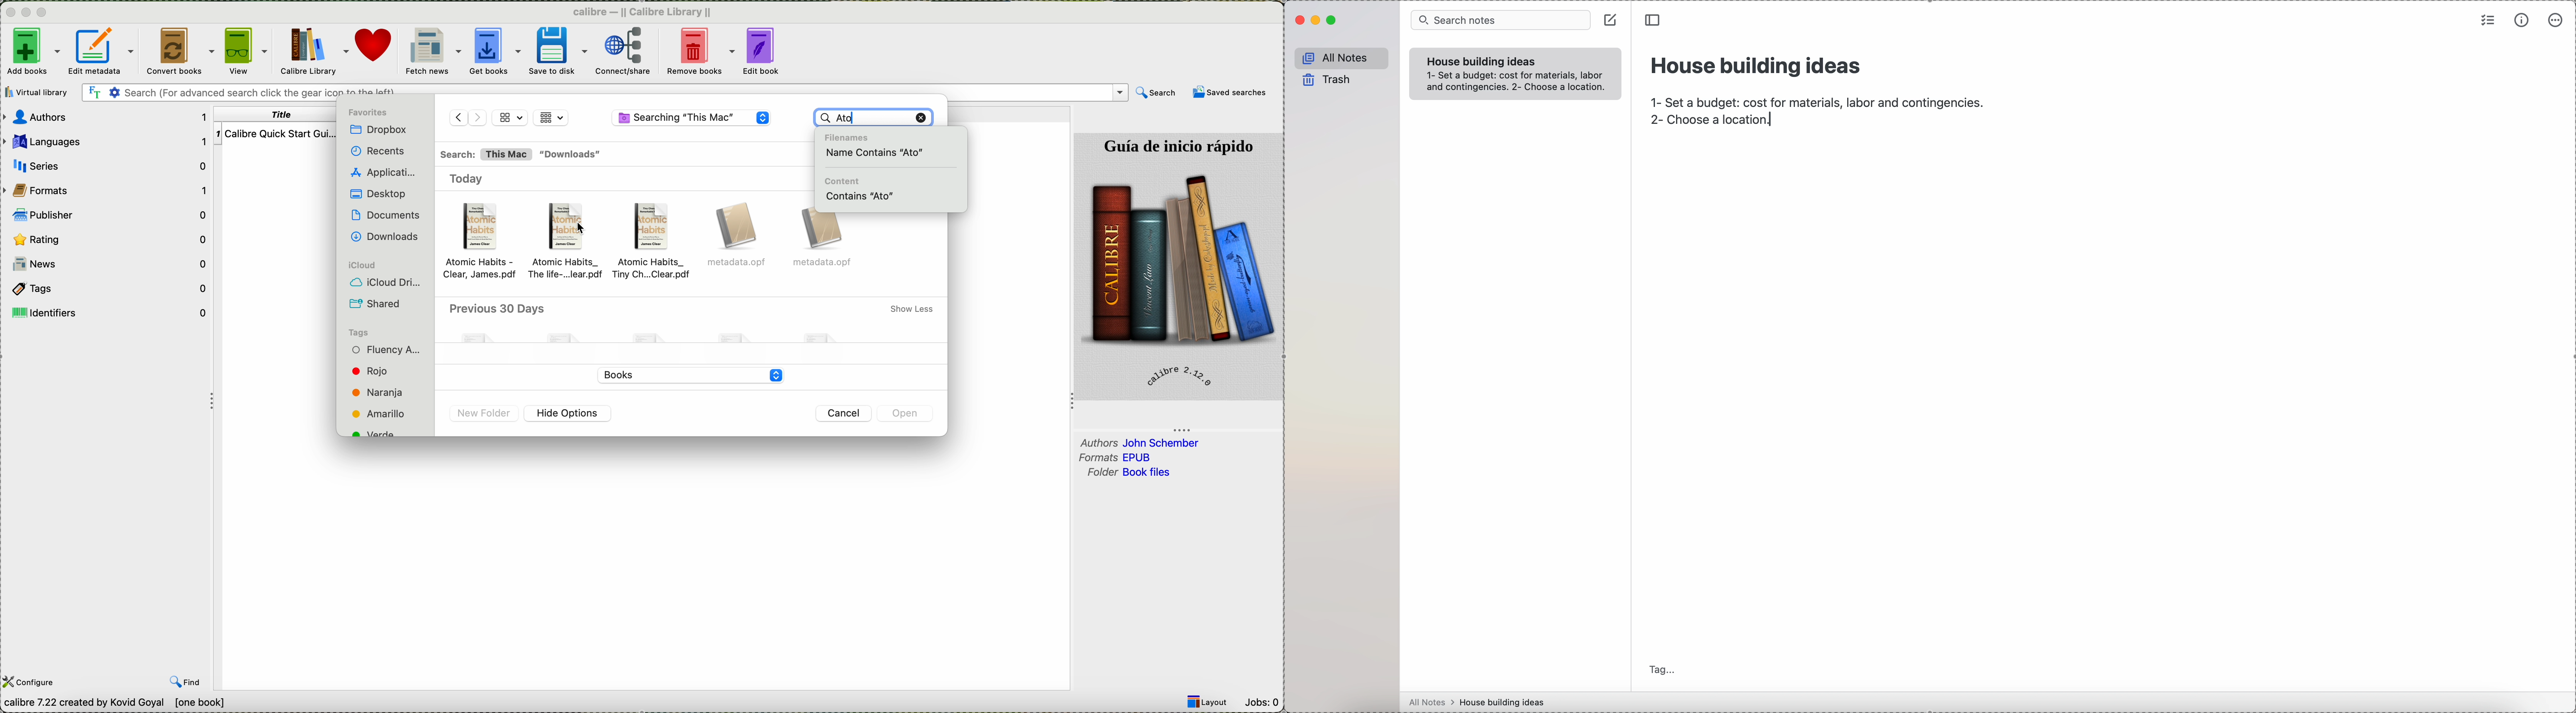 Image resolution: width=2576 pixels, height=728 pixels. I want to click on formats, so click(1118, 457).